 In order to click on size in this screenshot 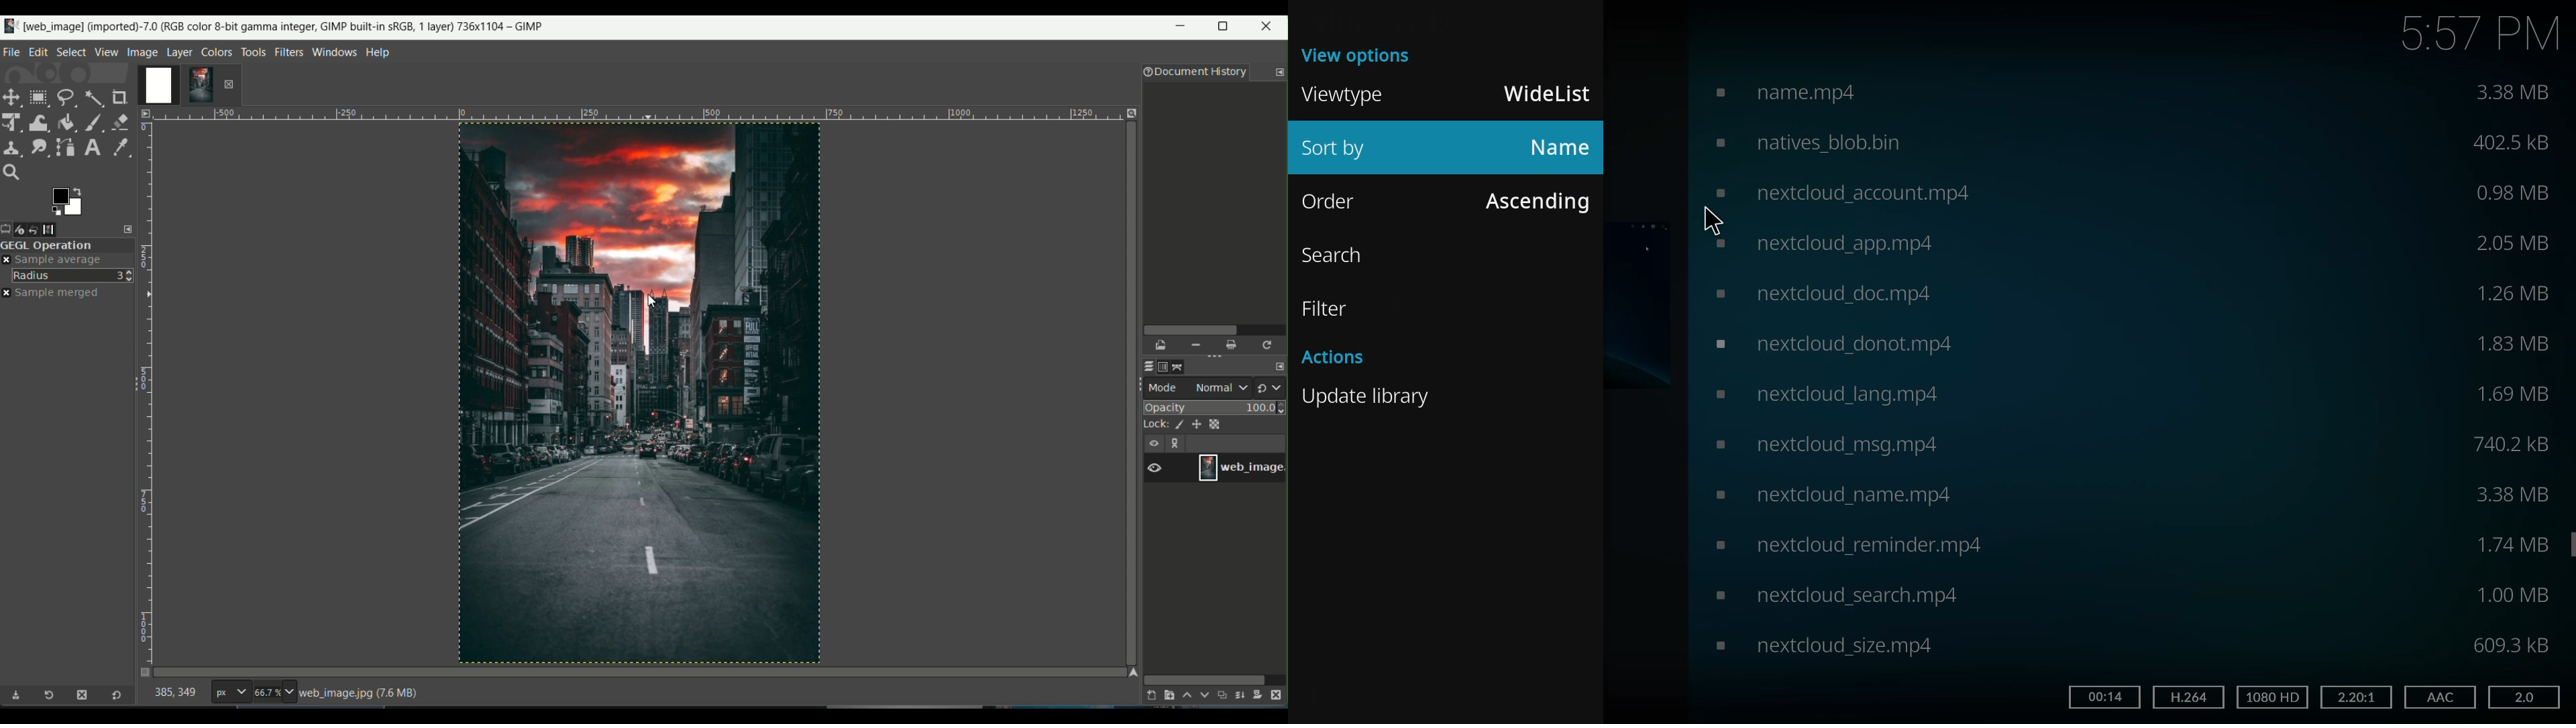, I will do `click(2514, 493)`.